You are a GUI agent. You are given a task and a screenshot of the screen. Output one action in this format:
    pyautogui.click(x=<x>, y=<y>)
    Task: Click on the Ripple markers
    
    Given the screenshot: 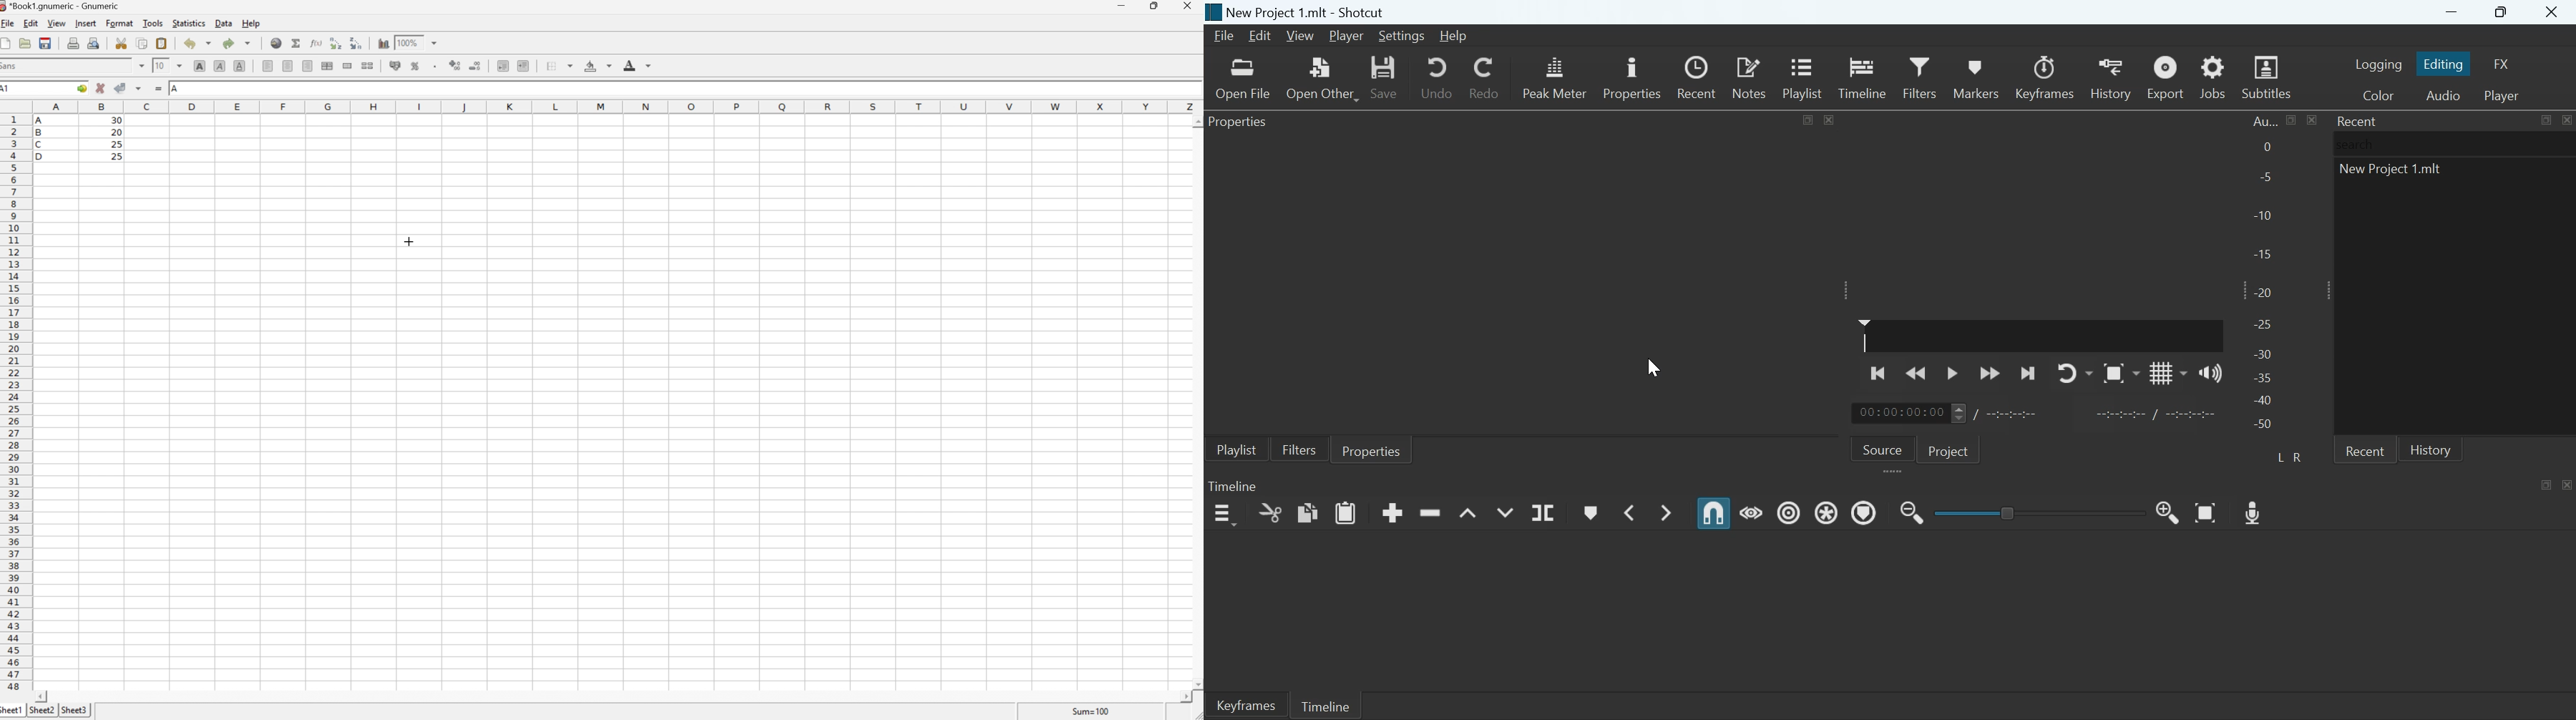 What is the action you would take?
    pyautogui.click(x=1864, y=512)
    